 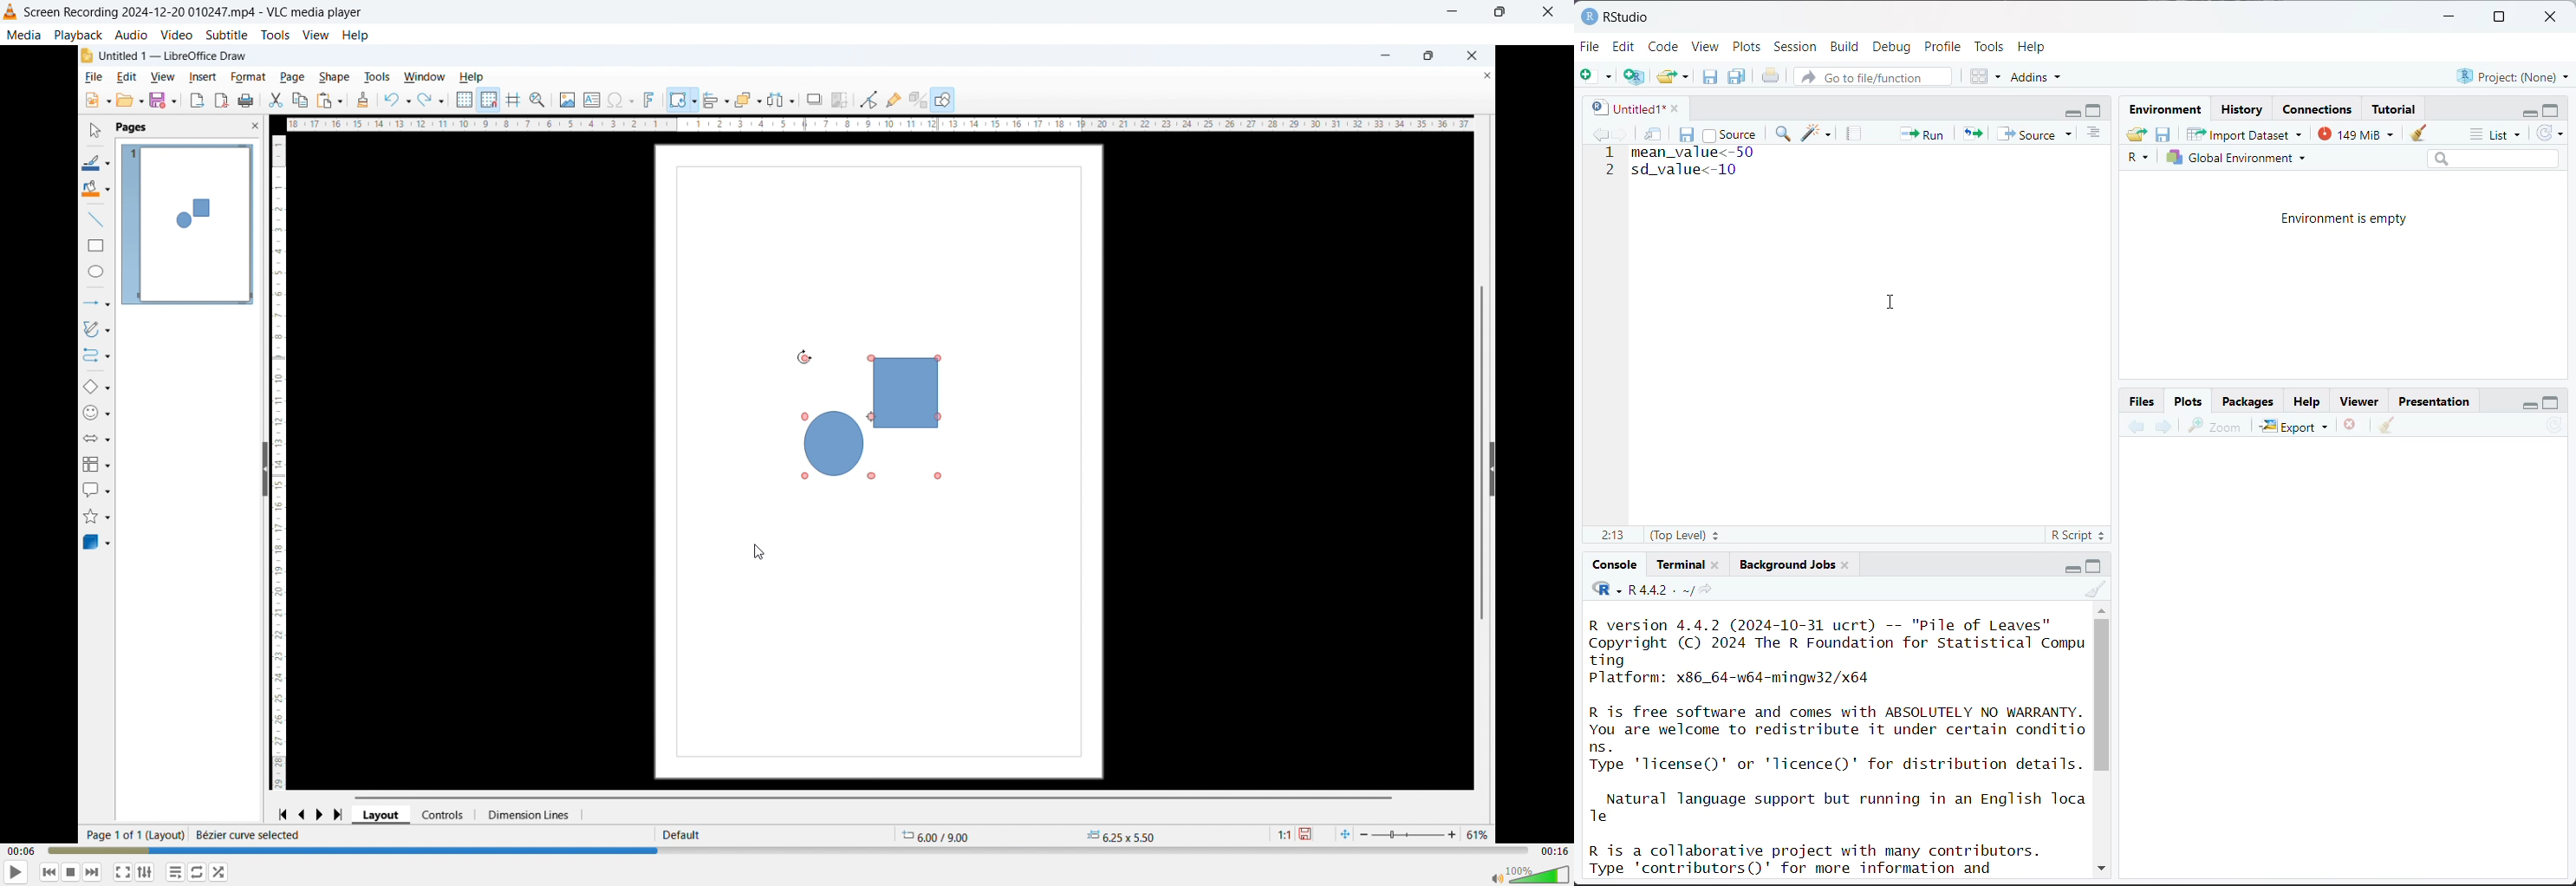 What do you see at coordinates (2033, 46) in the screenshot?
I see `Help` at bounding box center [2033, 46].